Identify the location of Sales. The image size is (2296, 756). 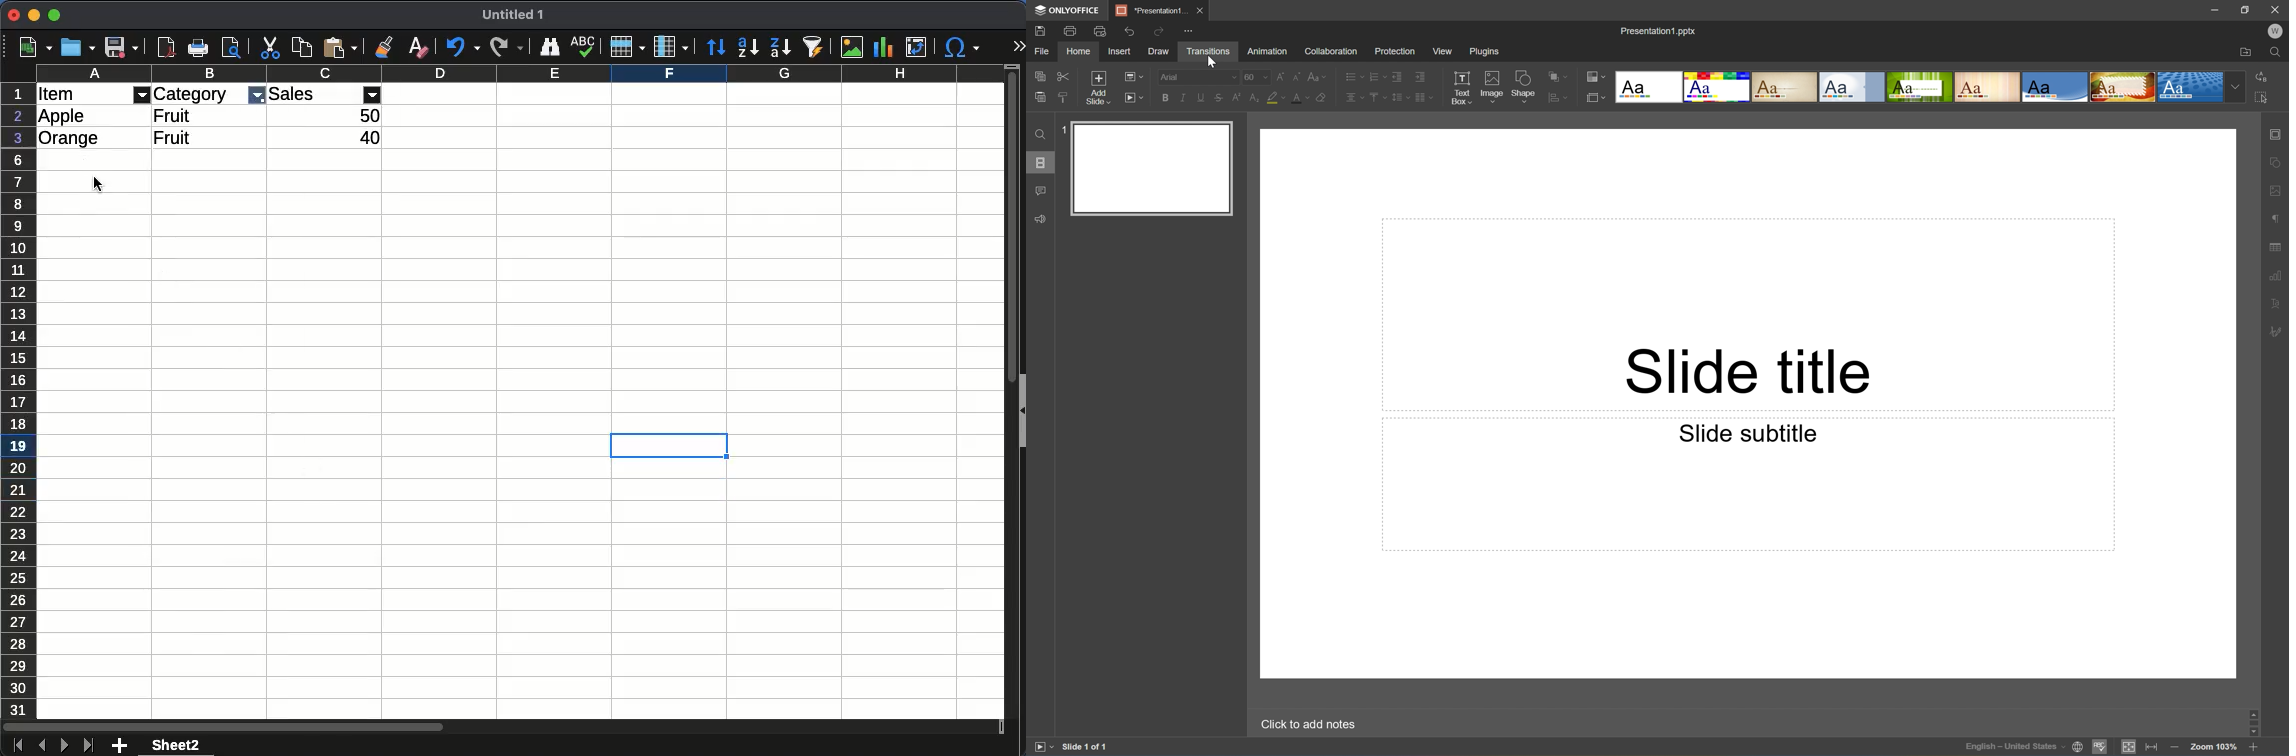
(293, 94).